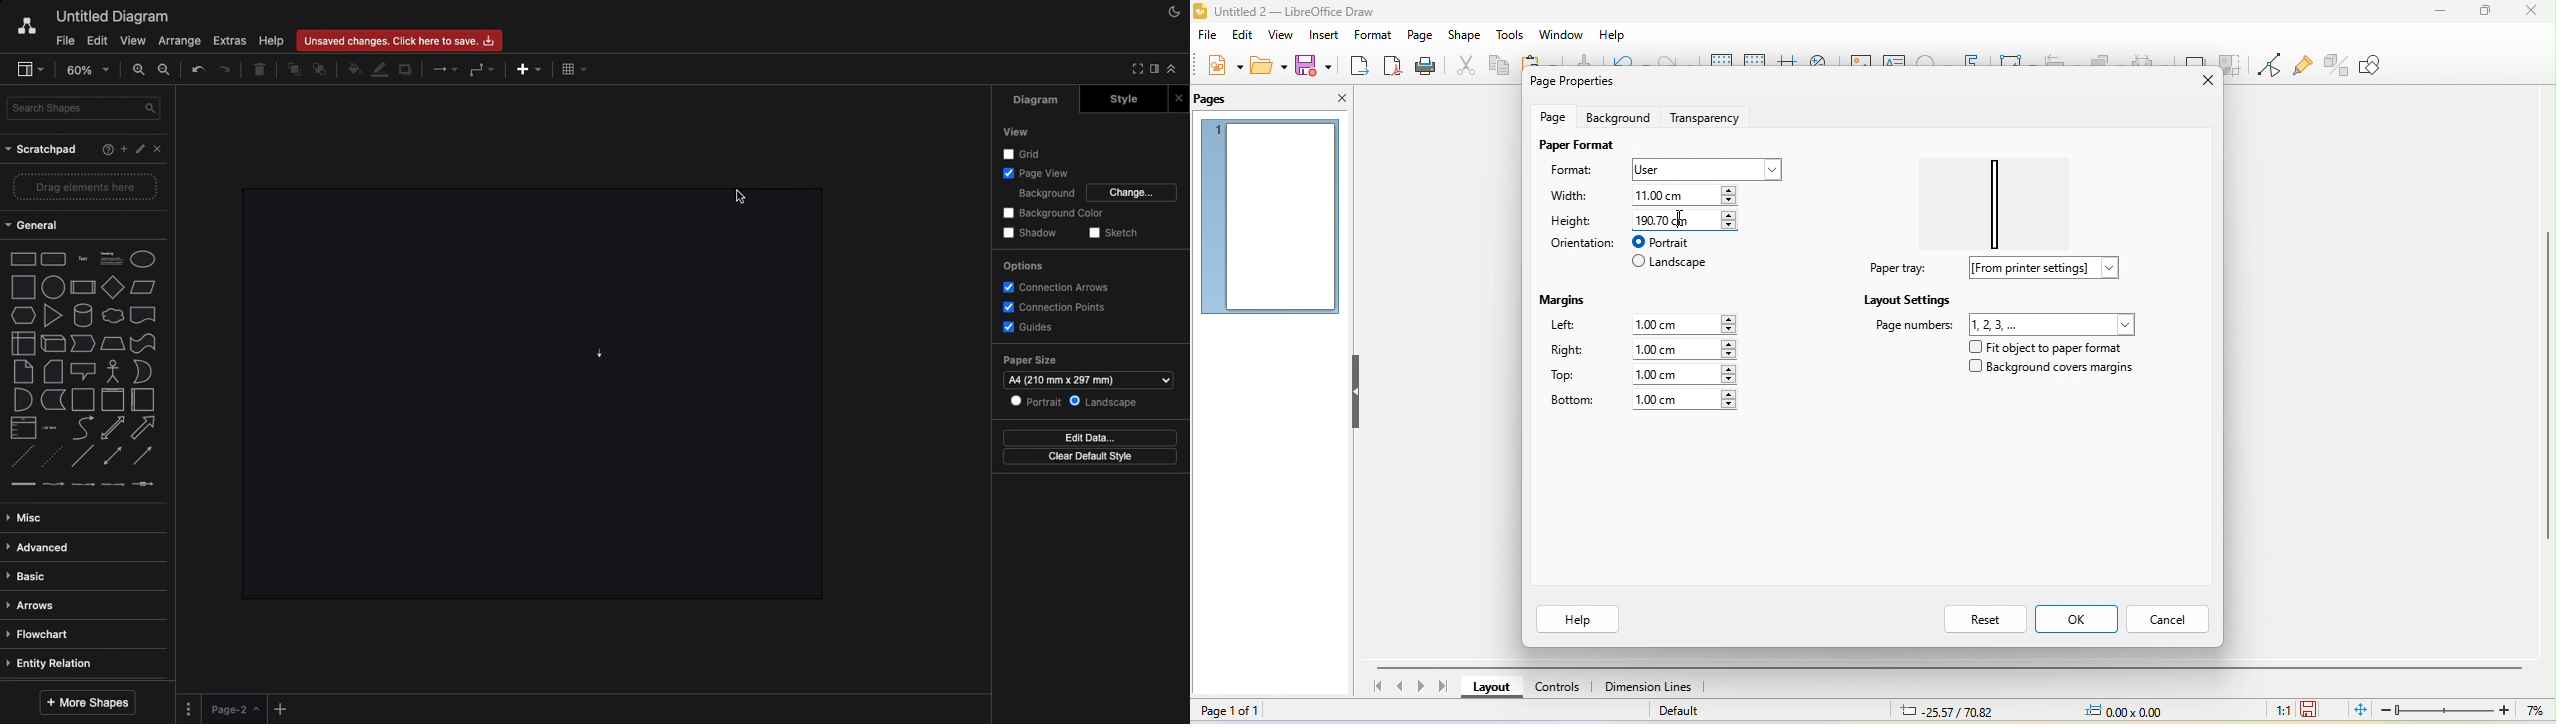 Image resolution: width=2576 pixels, height=728 pixels. I want to click on shape, so click(1465, 36).